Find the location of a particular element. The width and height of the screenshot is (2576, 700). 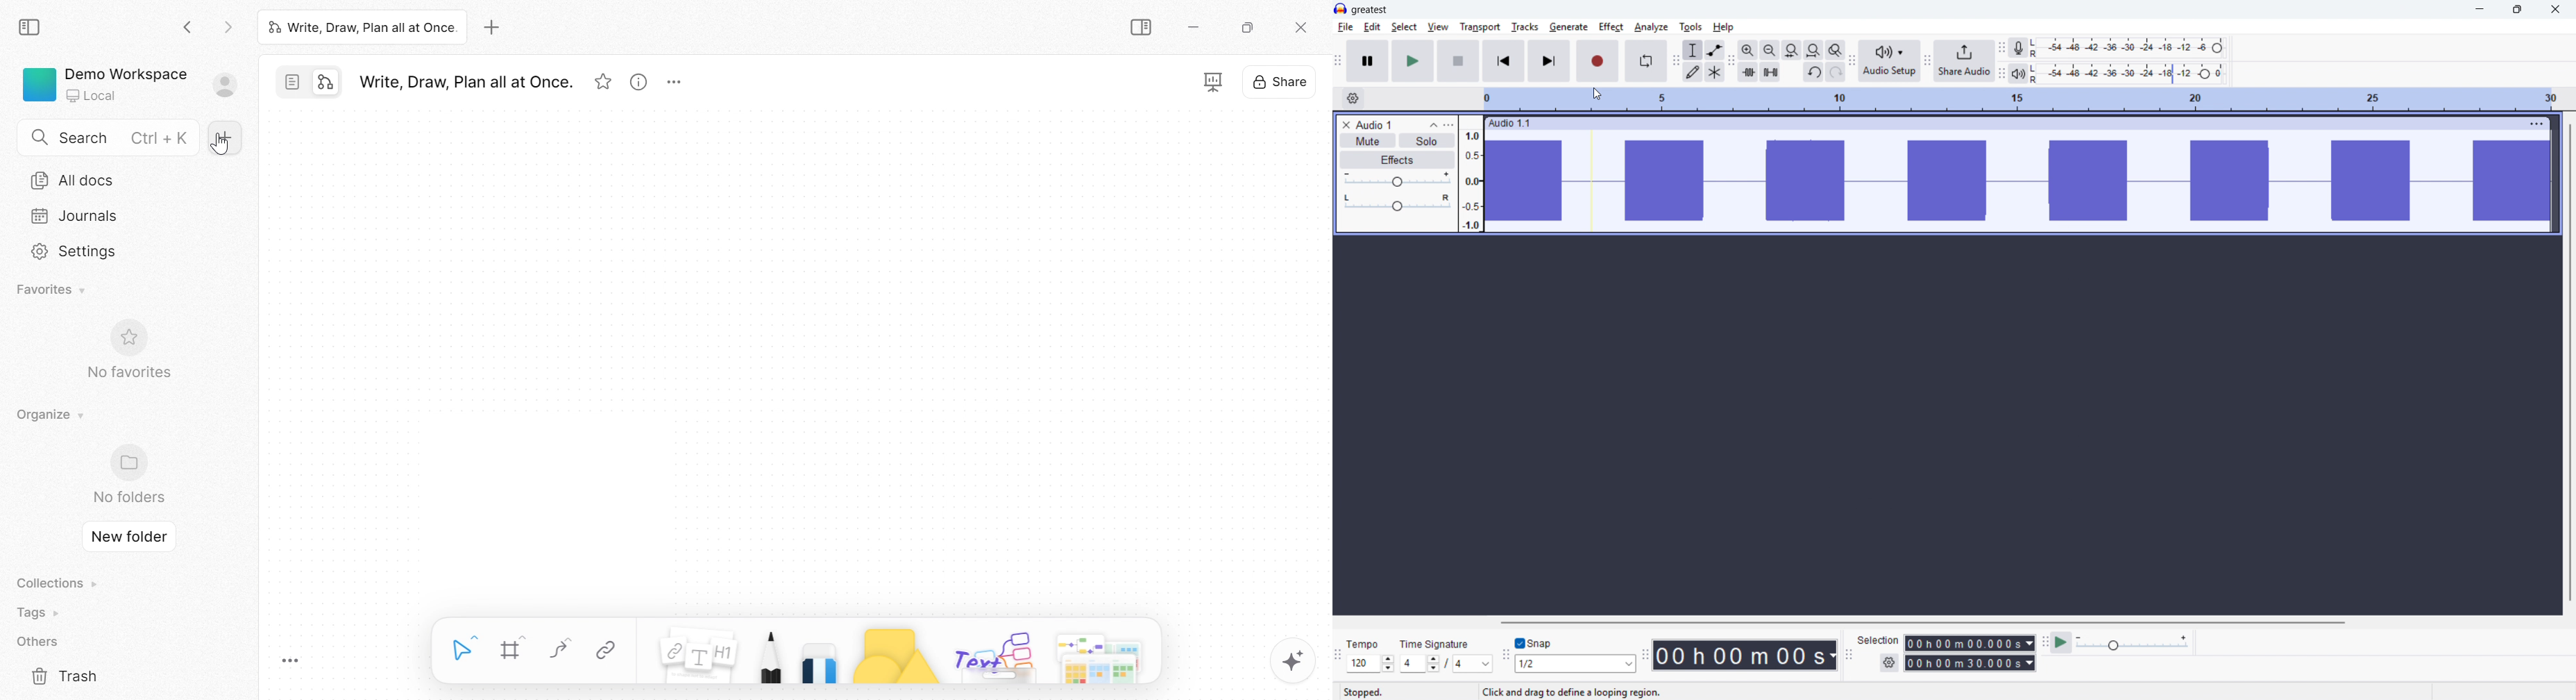

zoom in is located at coordinates (1748, 49).